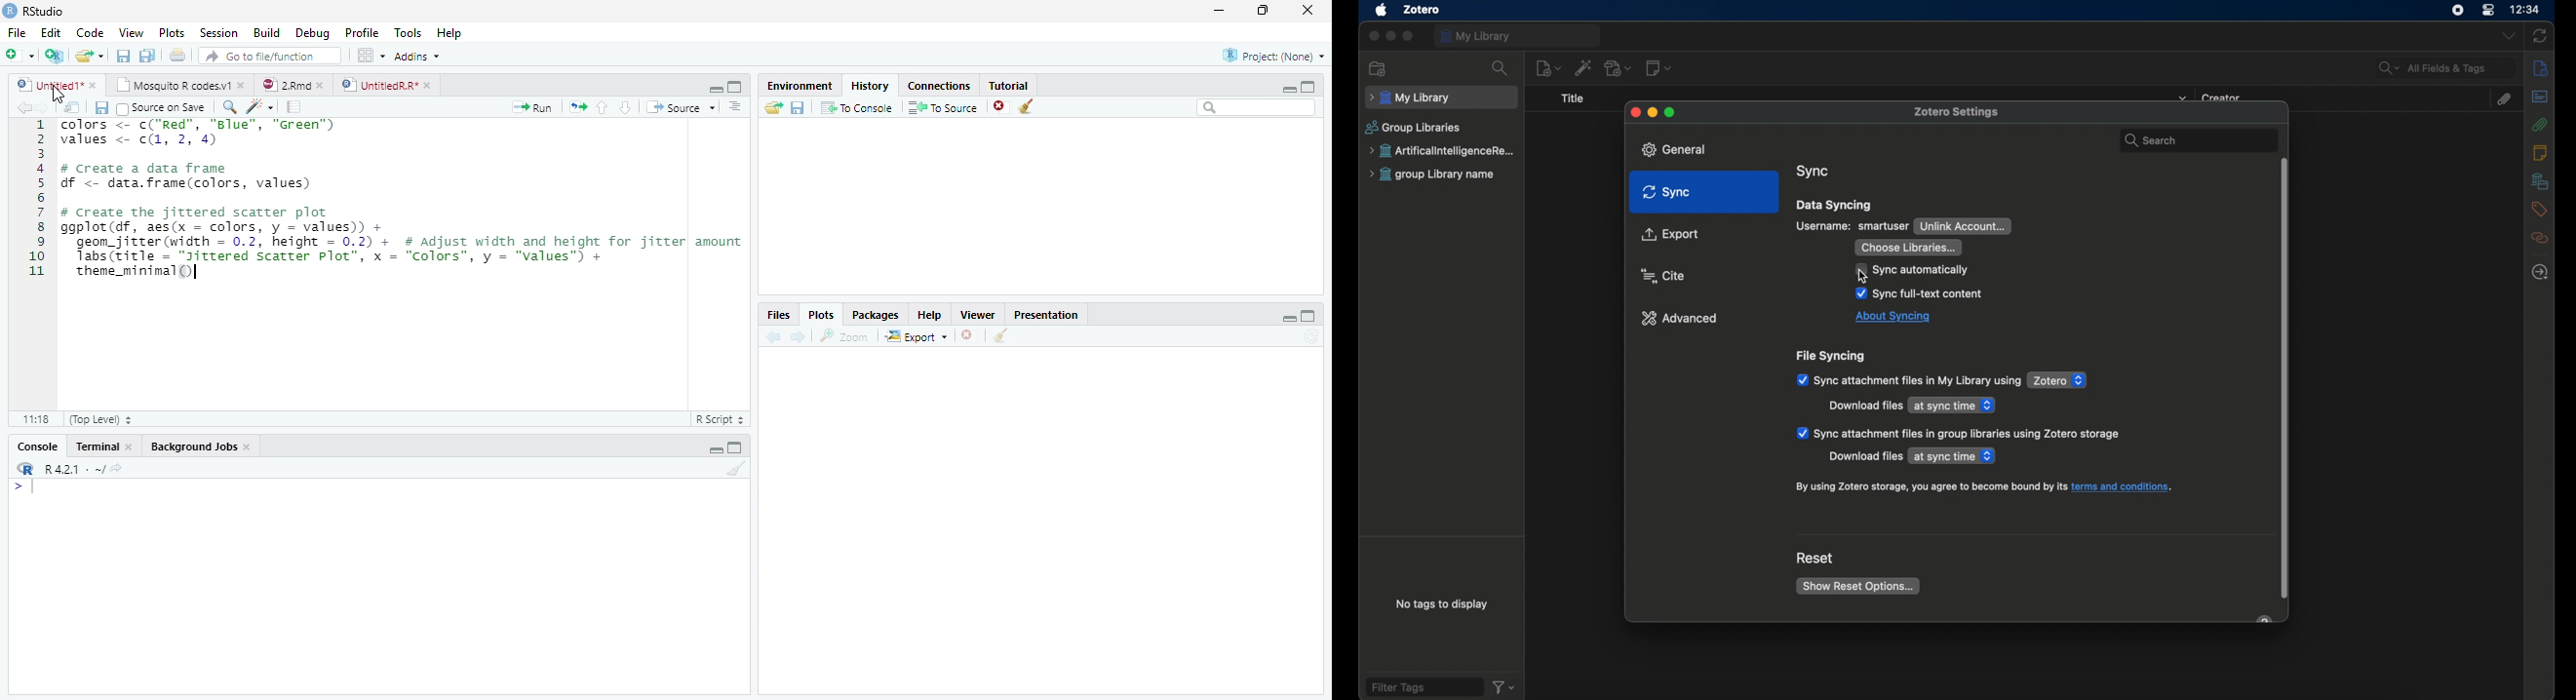  Describe the element at coordinates (248, 447) in the screenshot. I see `close` at that location.